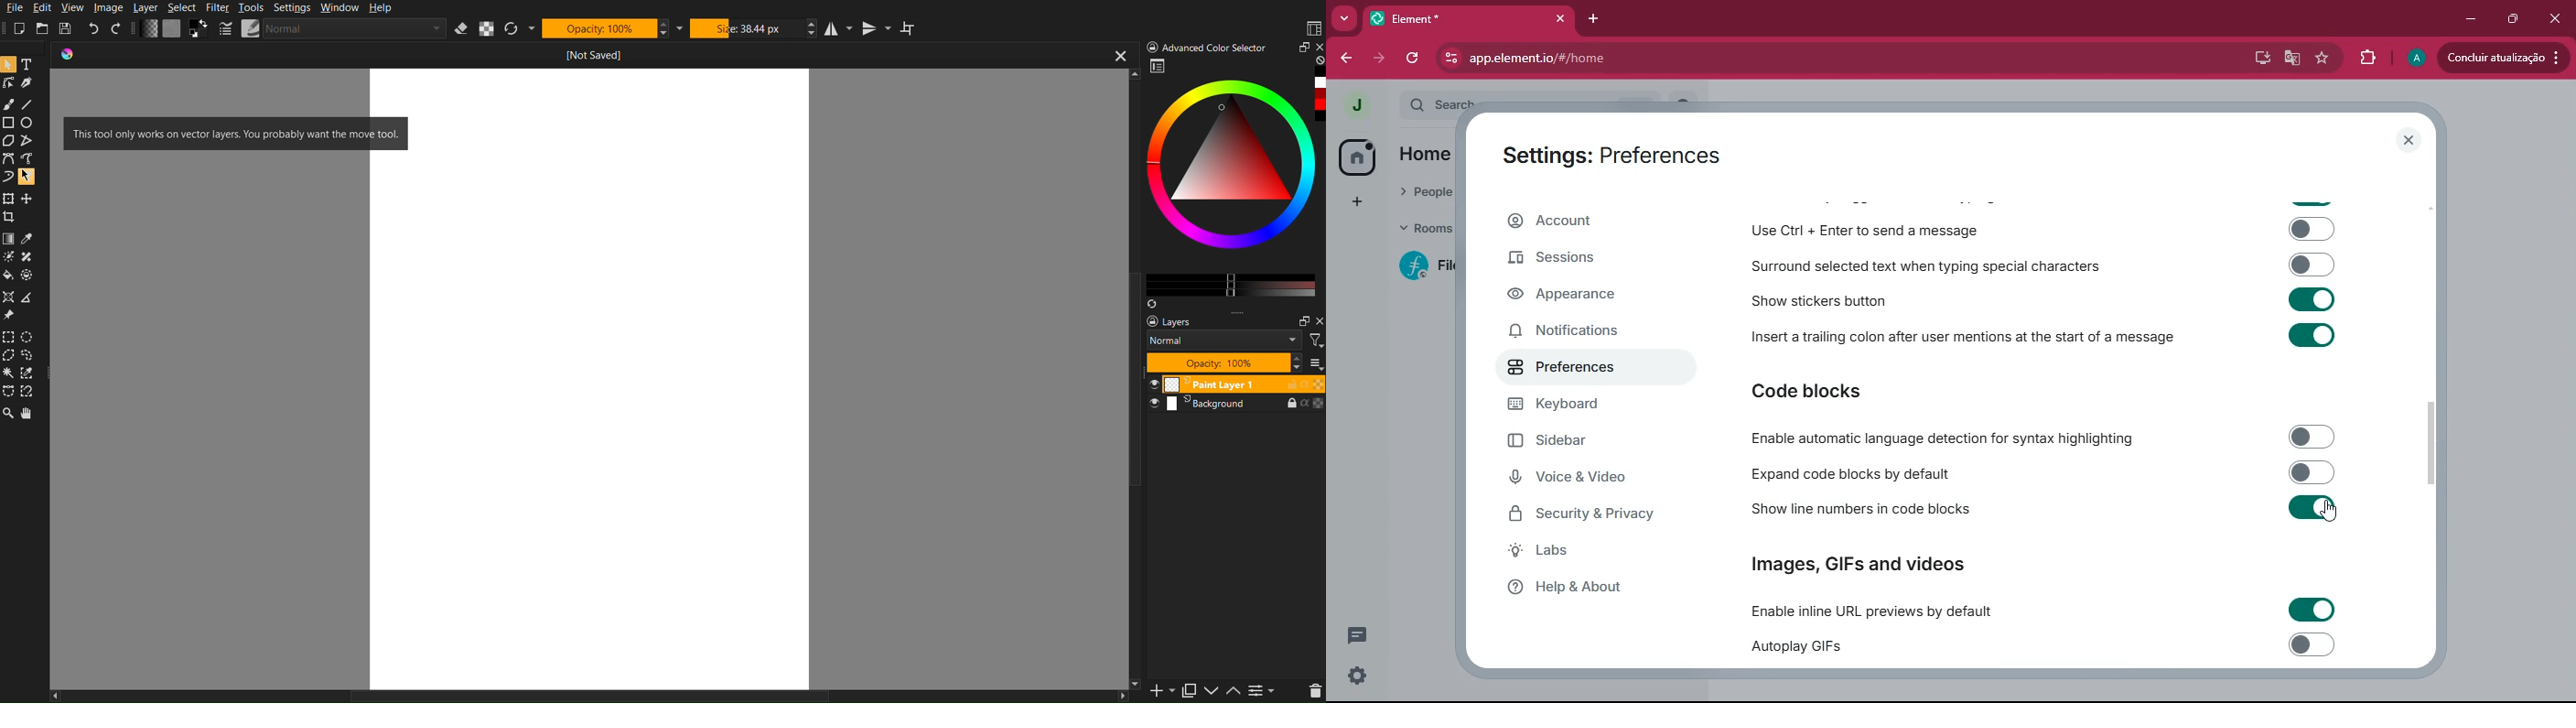 This screenshot has width=2576, height=728. Describe the element at coordinates (1152, 301) in the screenshot. I see `sync` at that location.